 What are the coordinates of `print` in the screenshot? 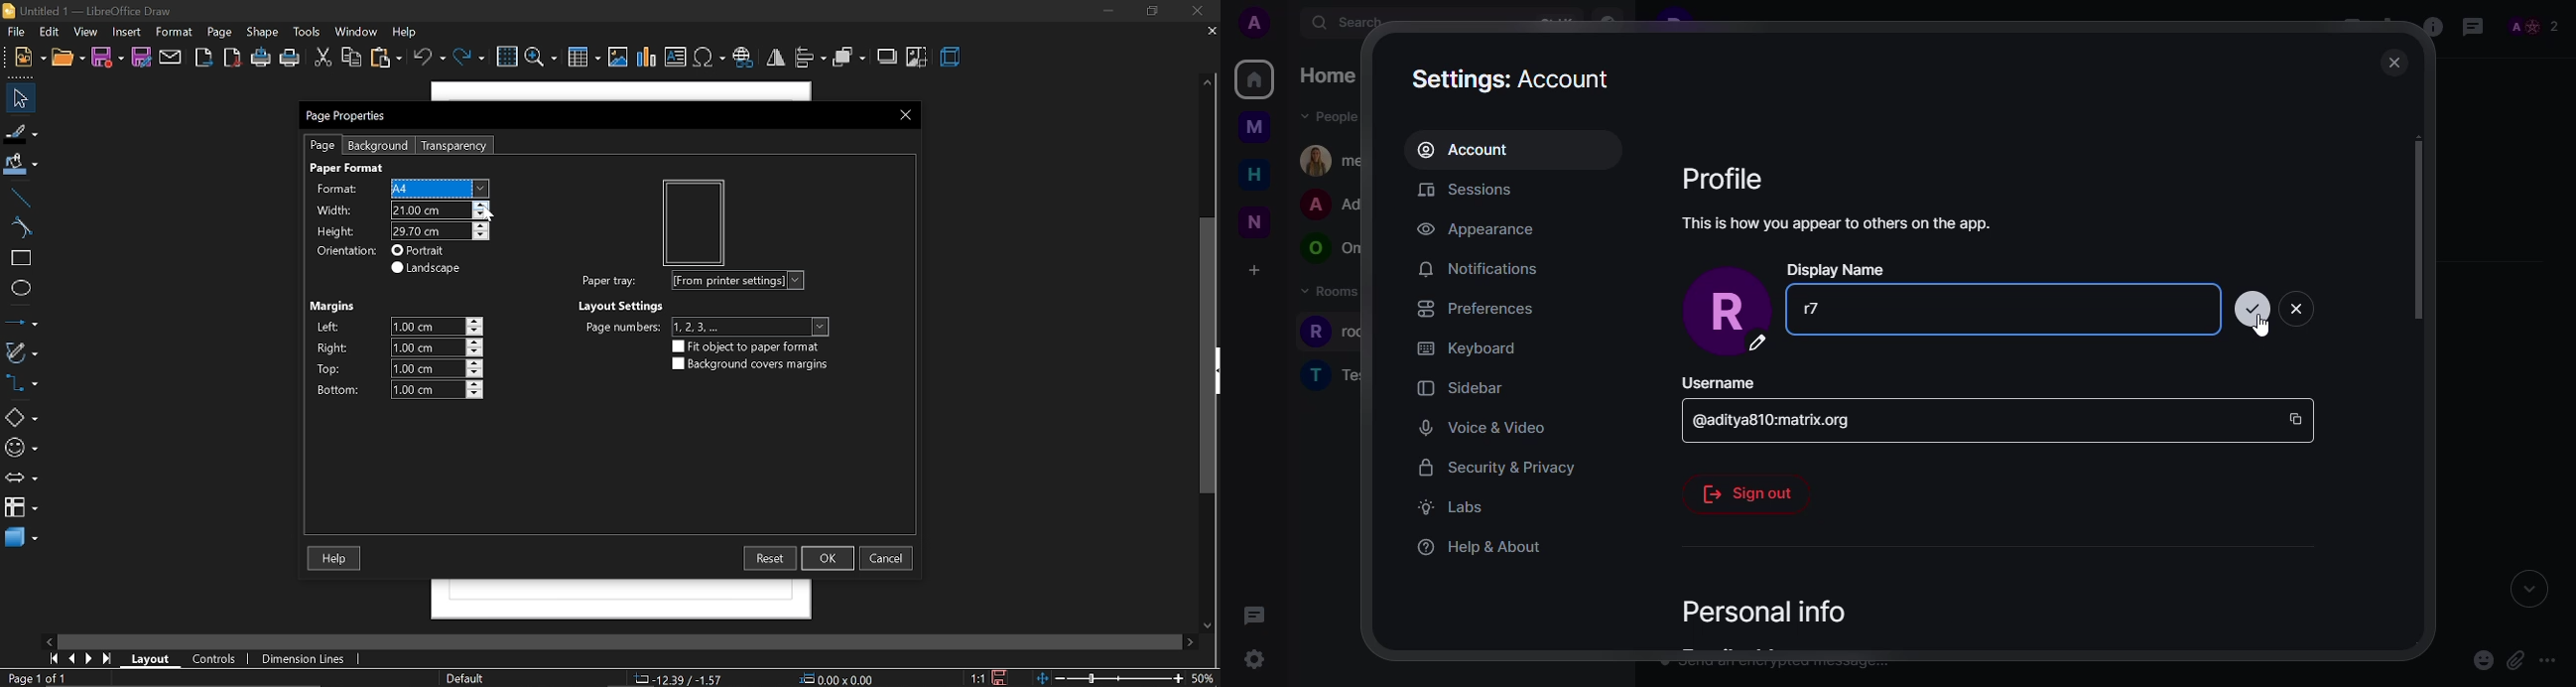 It's located at (290, 60).